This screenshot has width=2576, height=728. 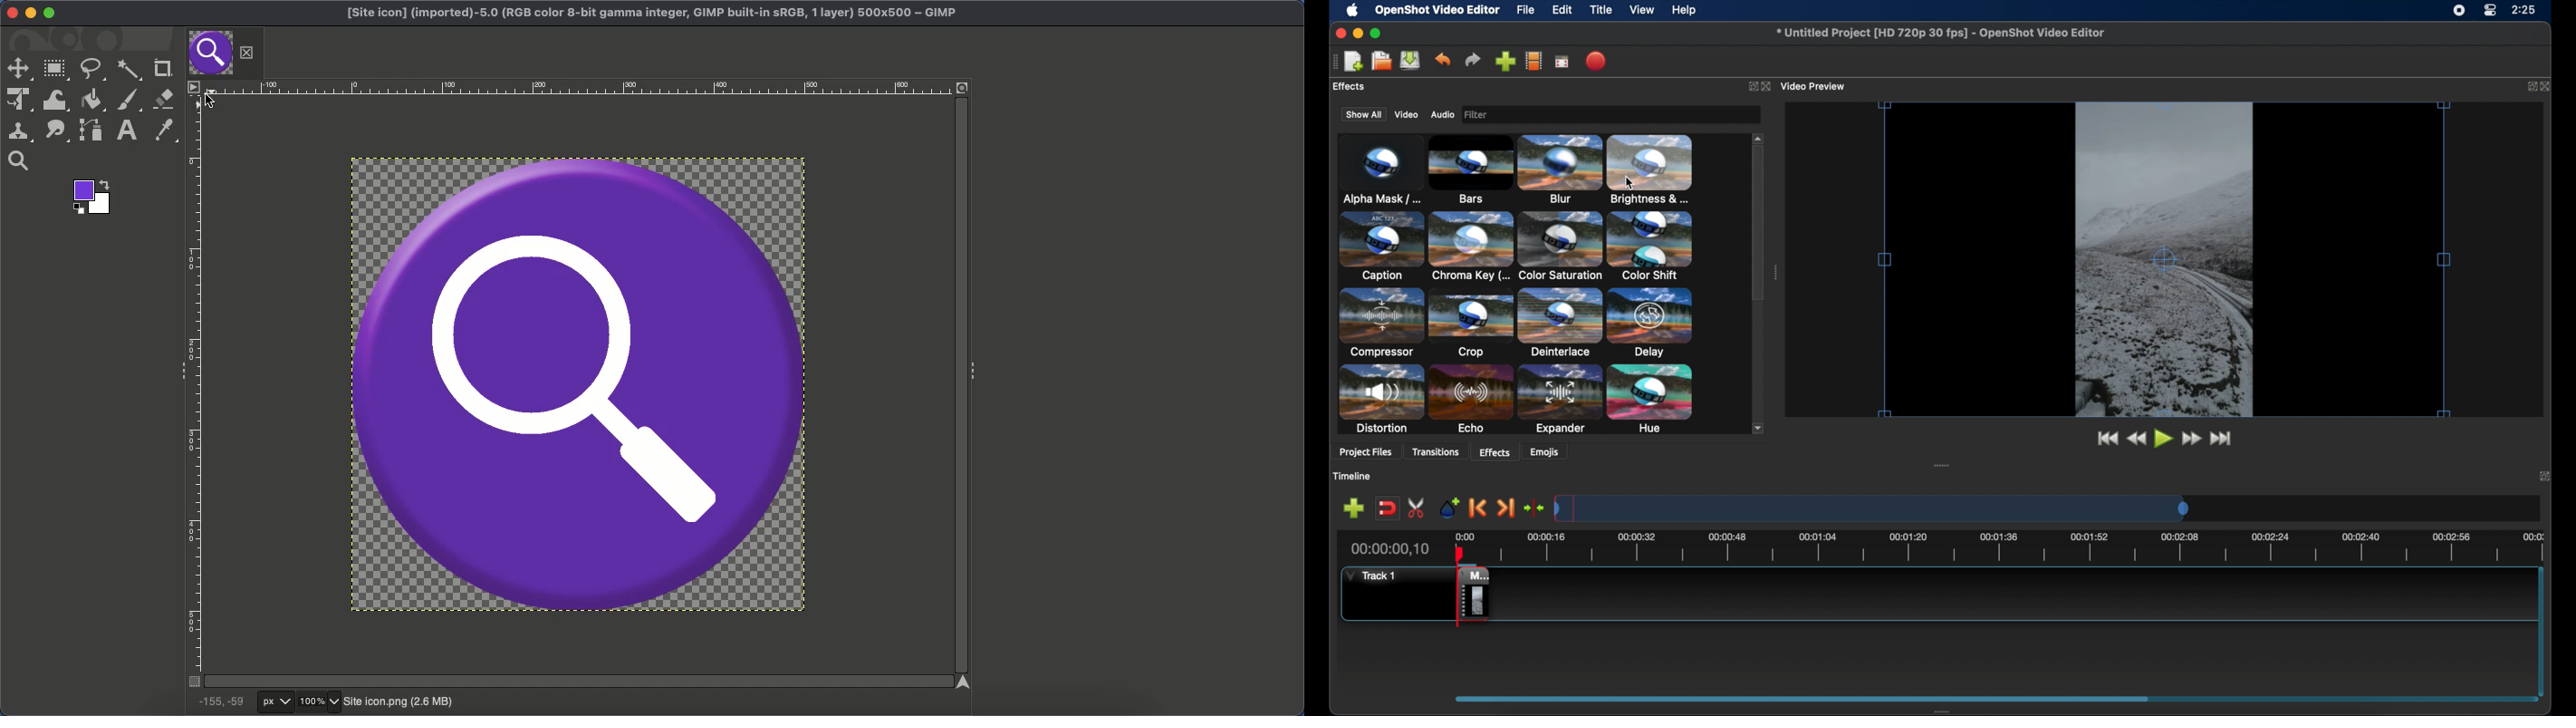 What do you see at coordinates (1389, 549) in the screenshot?
I see `current time indicator` at bounding box center [1389, 549].